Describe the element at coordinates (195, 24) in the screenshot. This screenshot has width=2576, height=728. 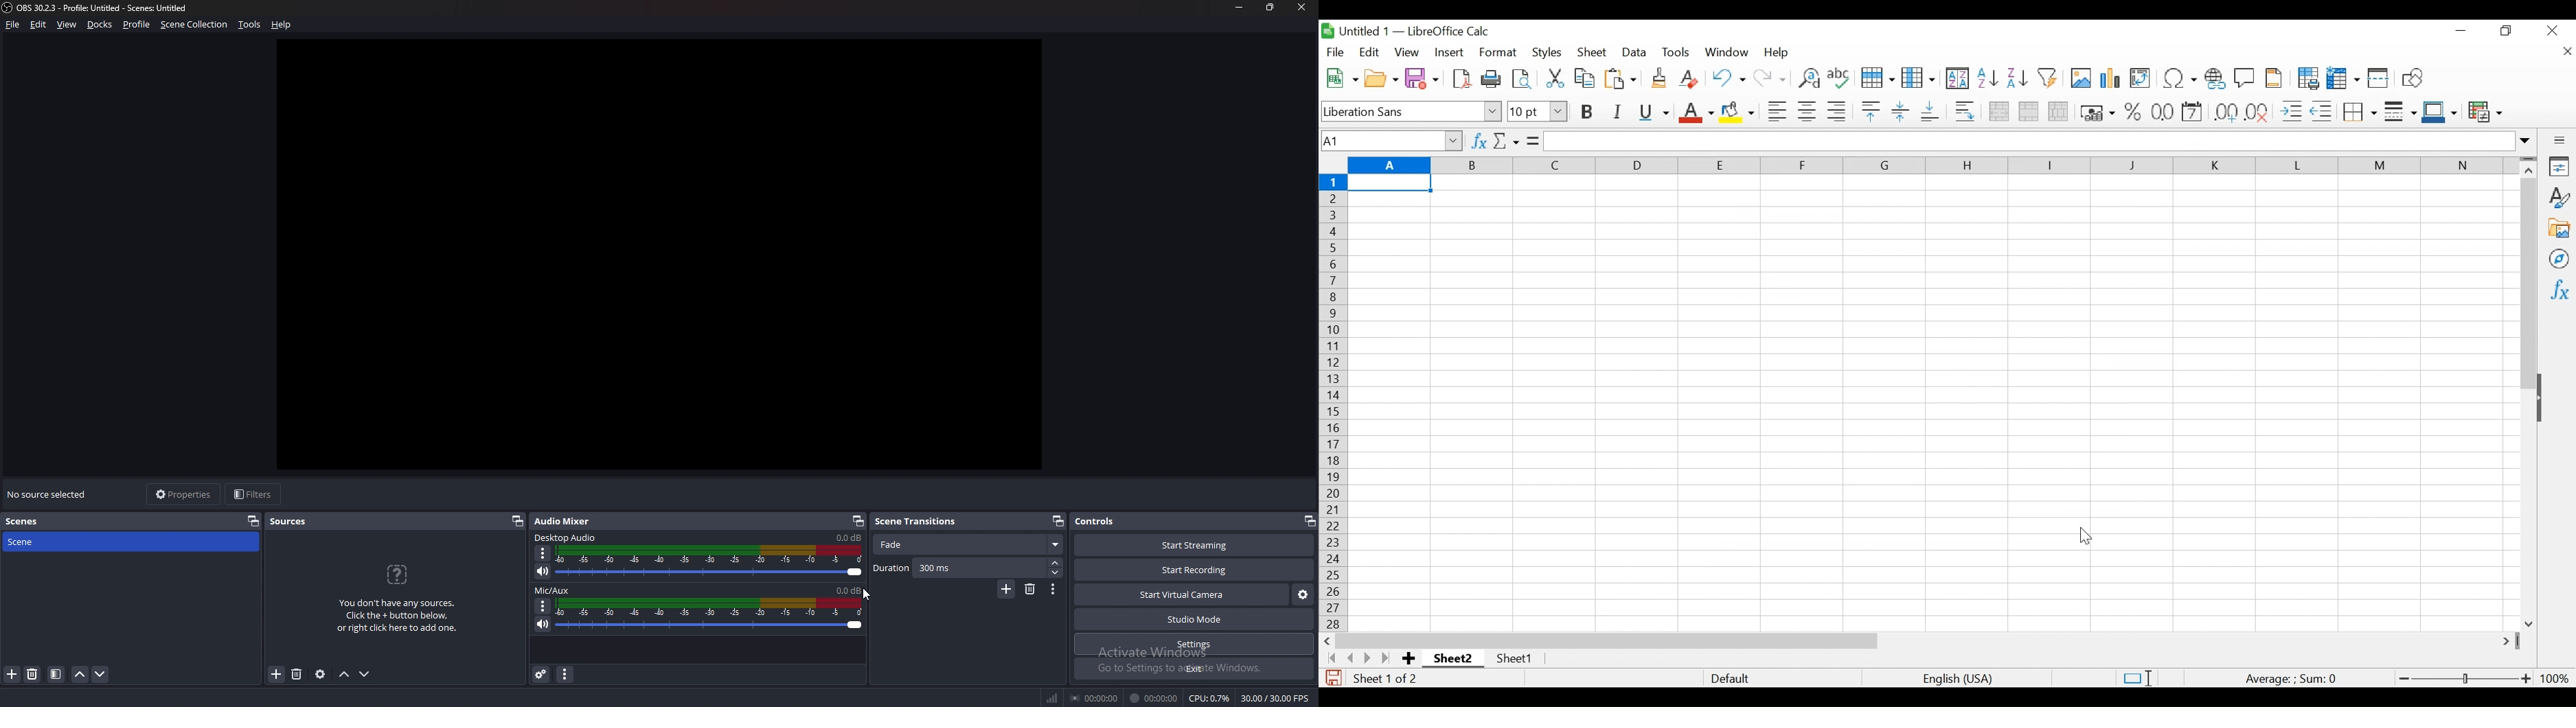
I see `scene collection` at that location.